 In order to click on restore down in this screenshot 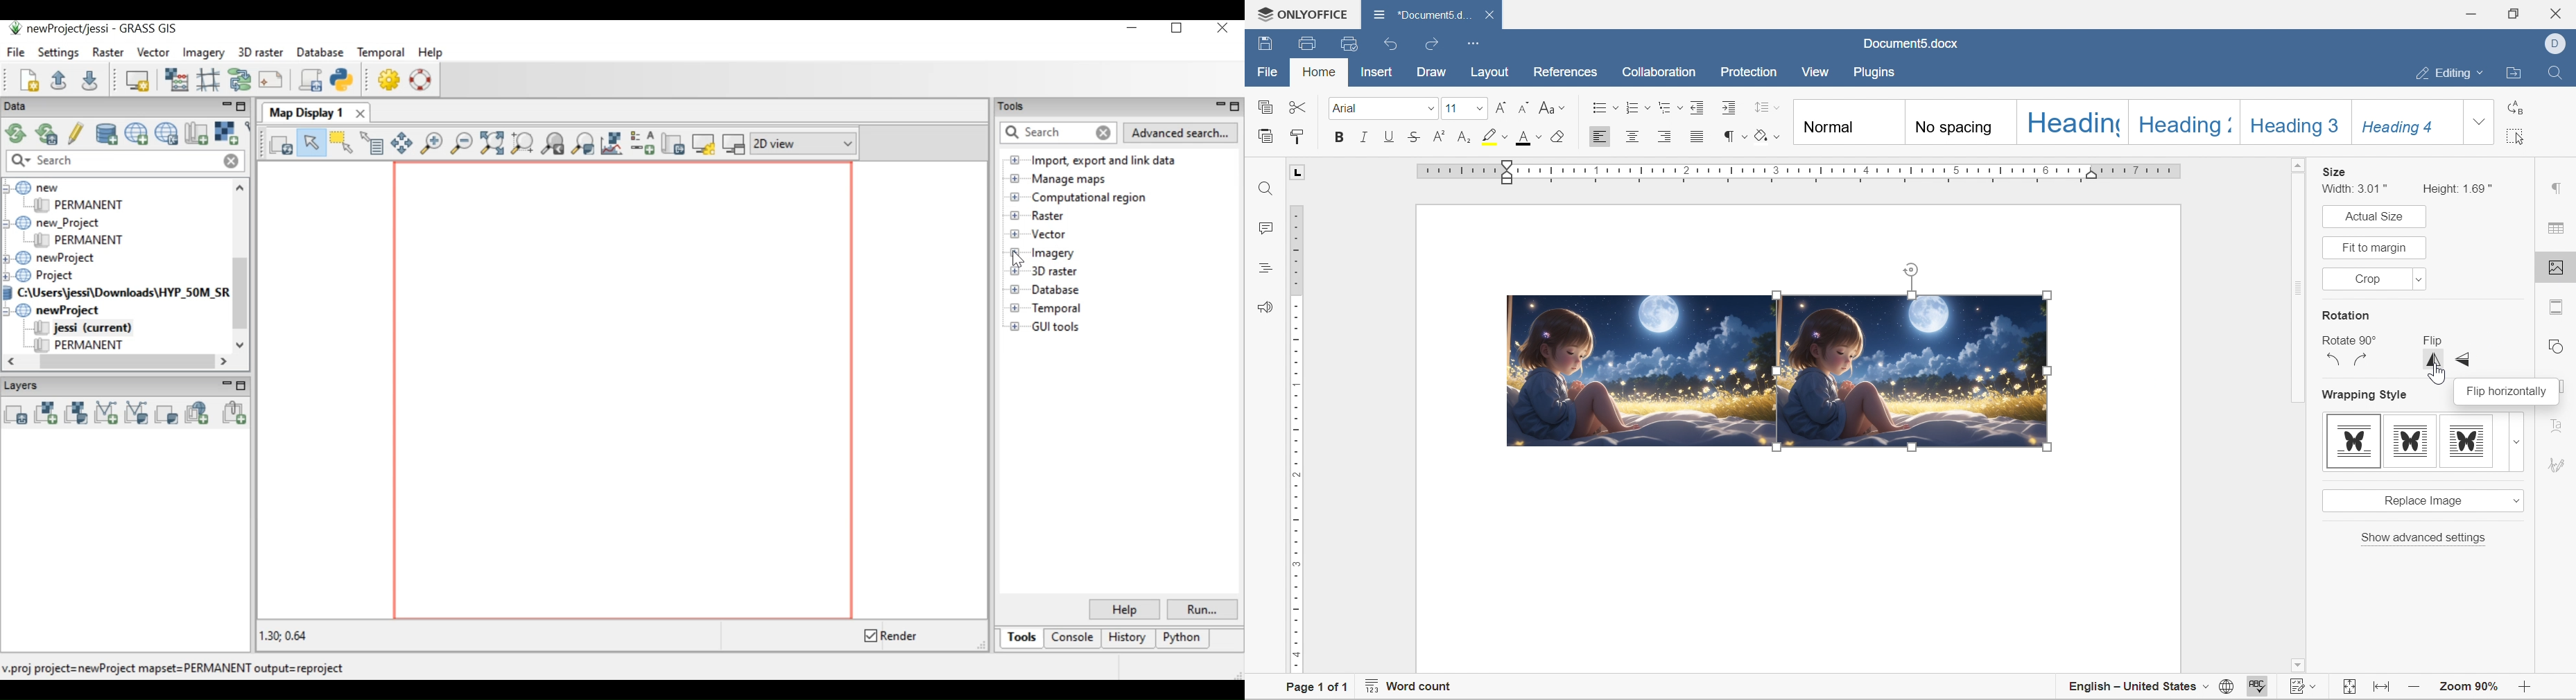, I will do `click(2512, 12)`.